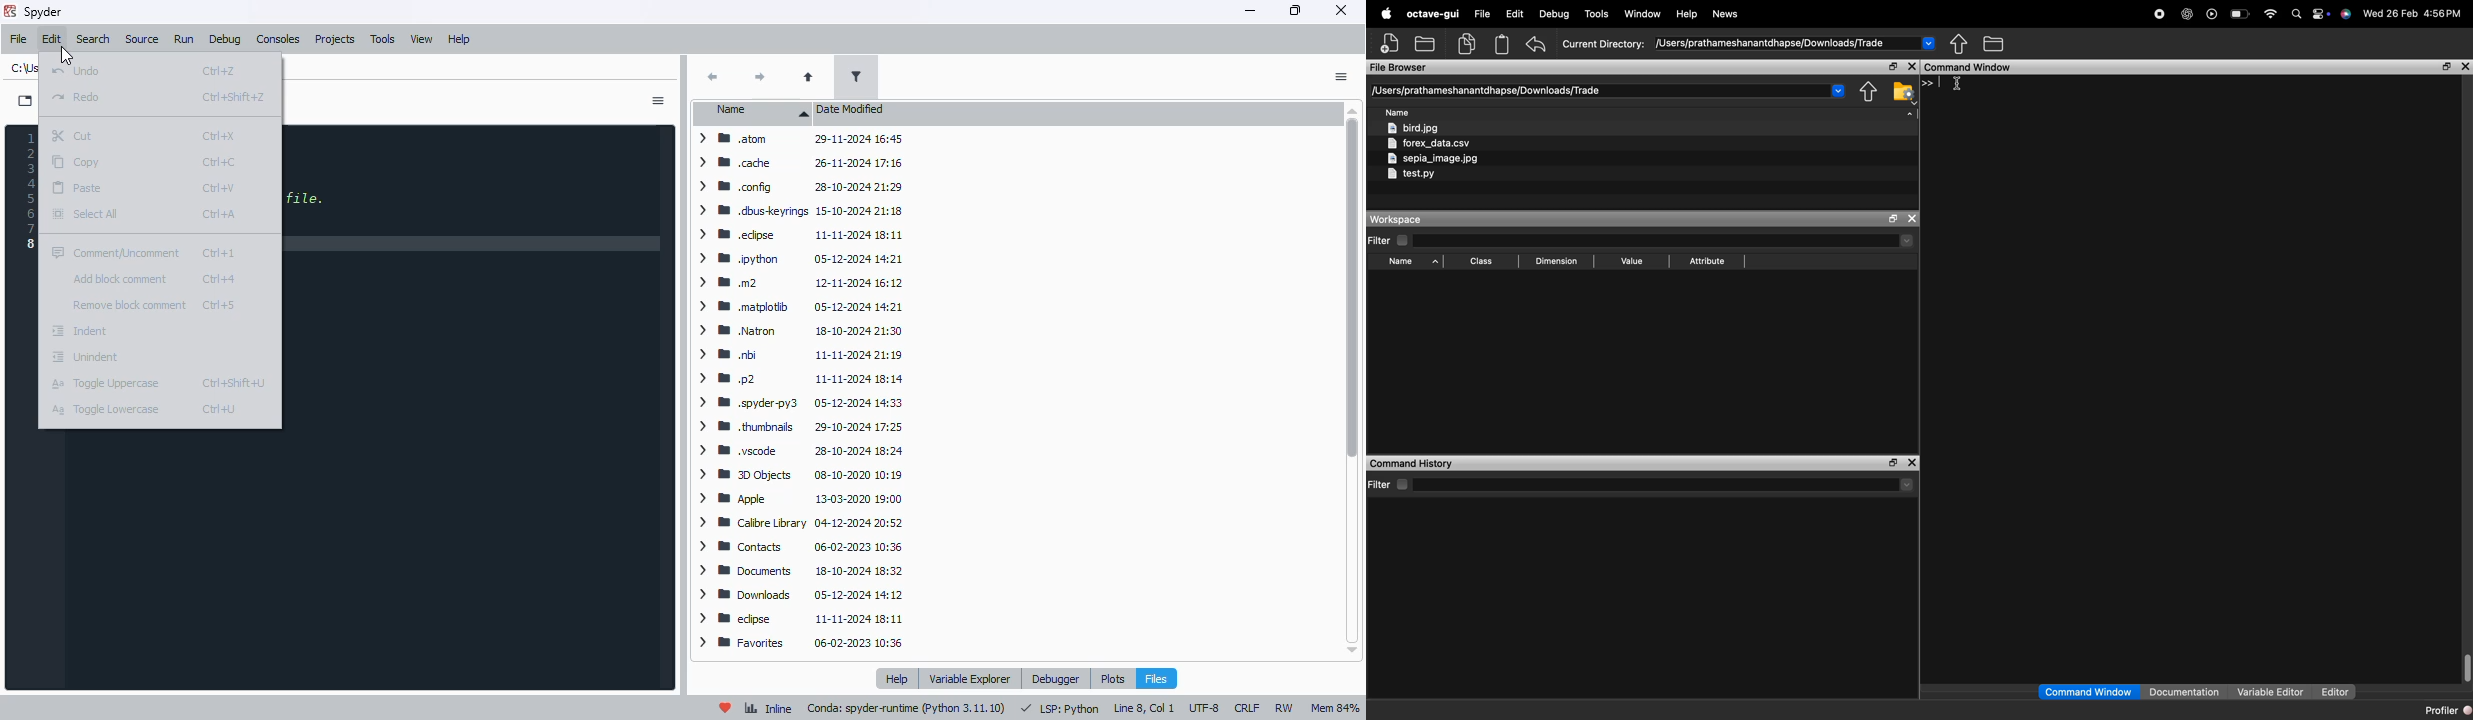  I want to click on shortcut for copy, so click(219, 163).